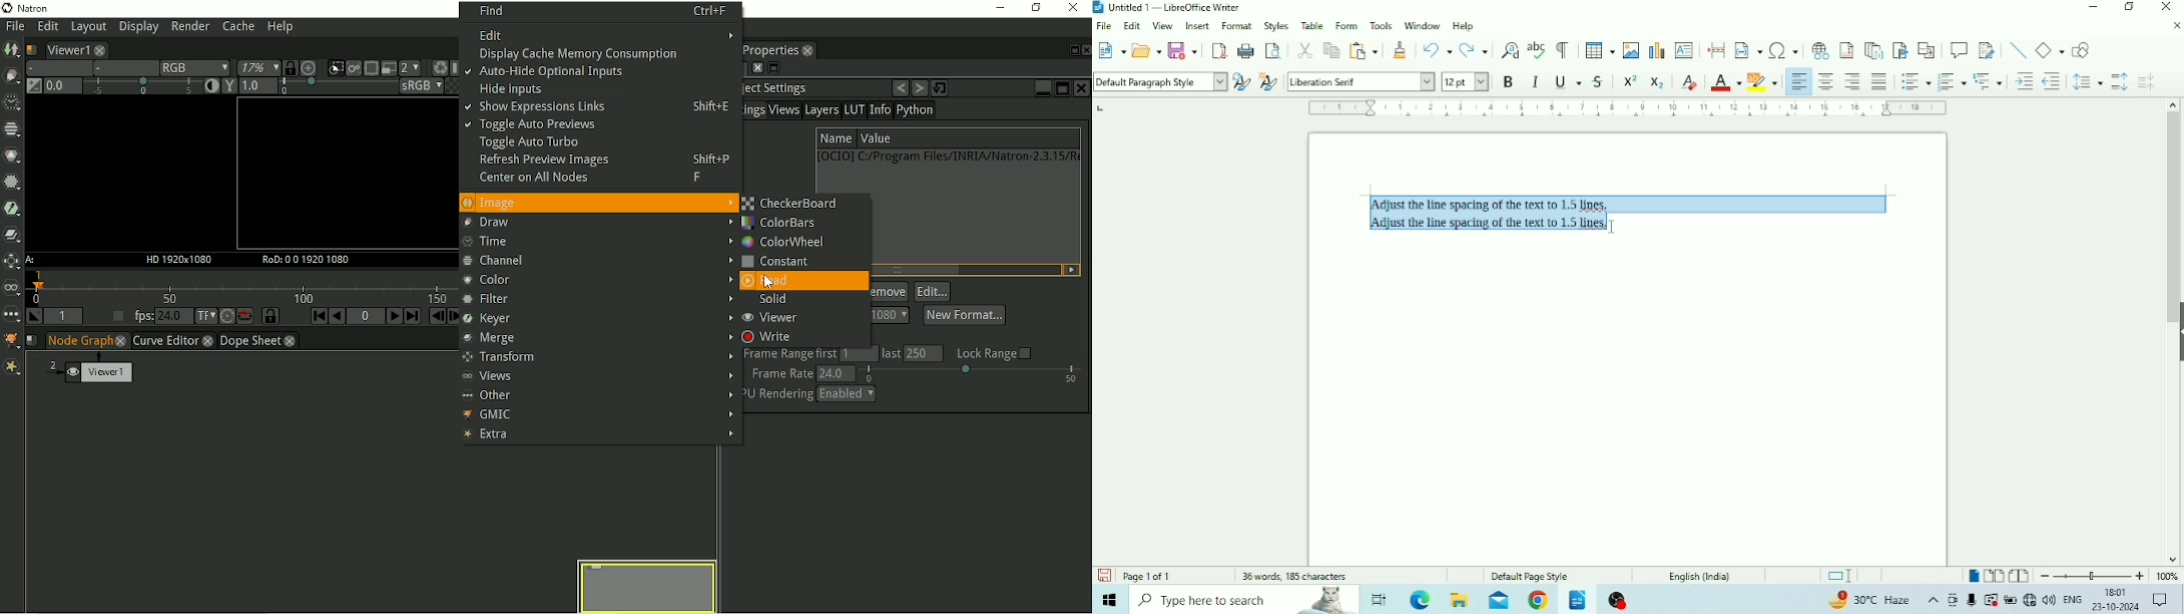 The height and width of the screenshot is (616, 2184). Describe the element at coordinates (1959, 50) in the screenshot. I see `Insert Comment` at that location.